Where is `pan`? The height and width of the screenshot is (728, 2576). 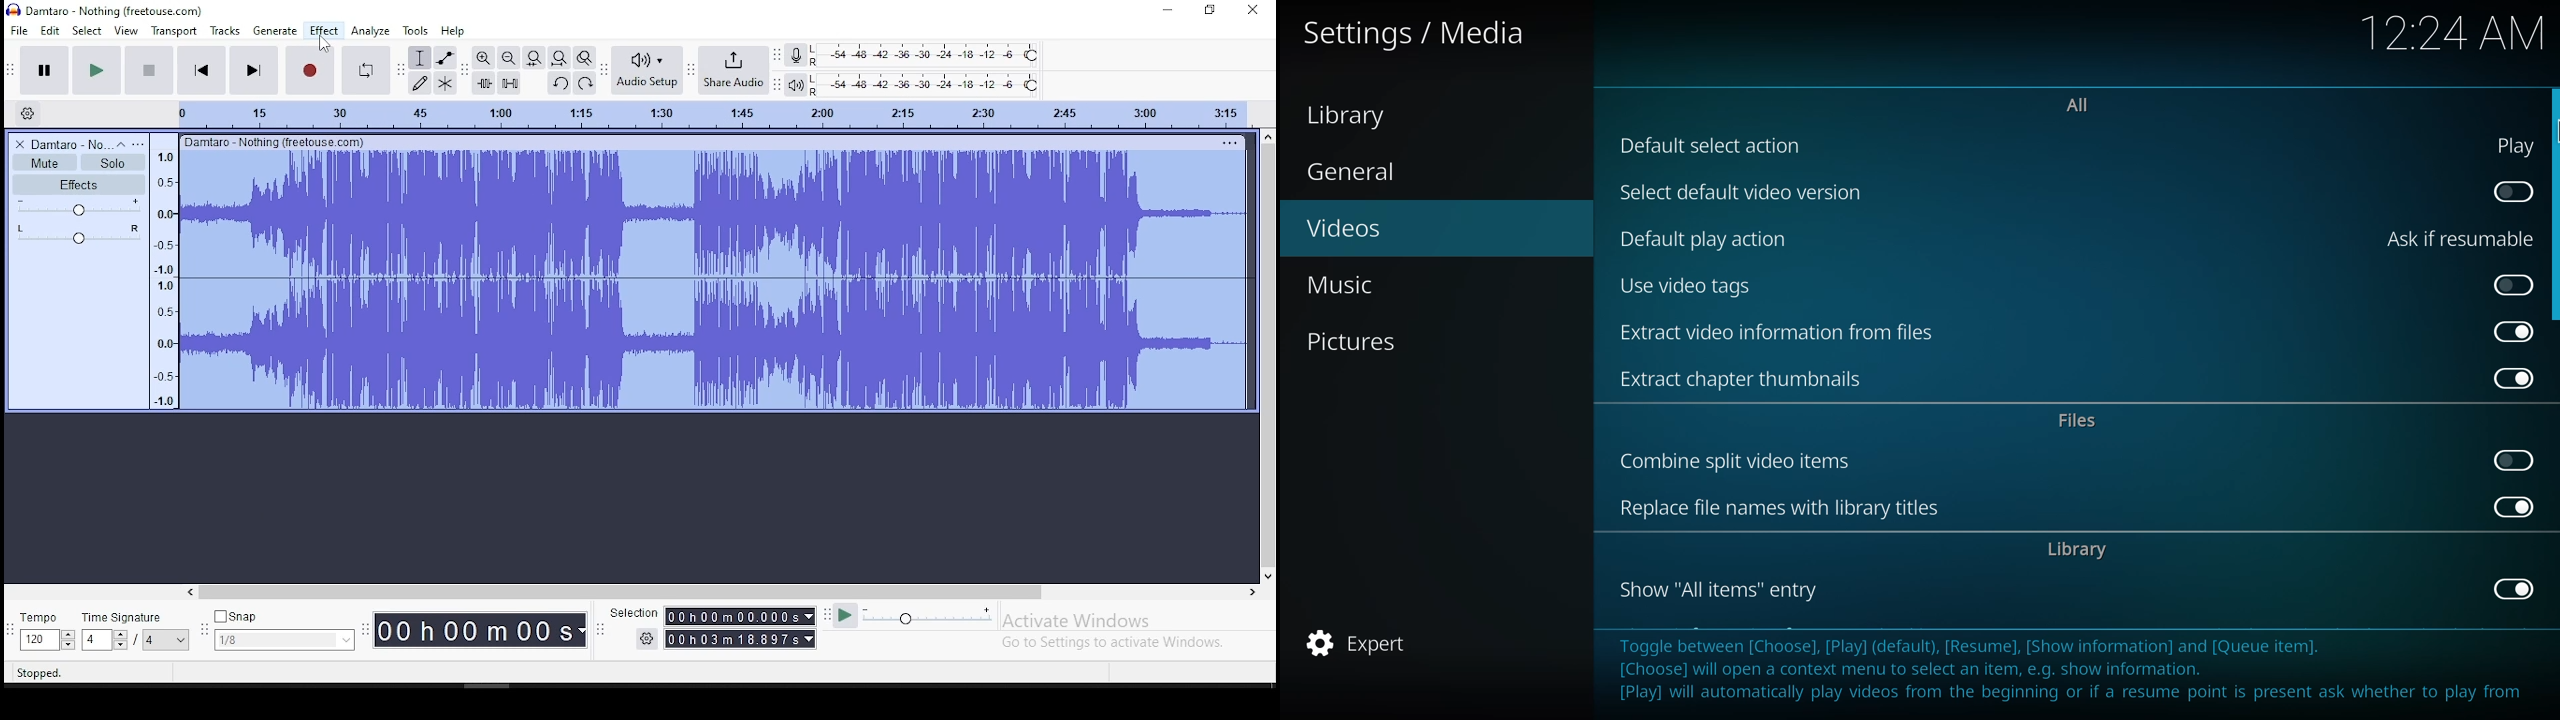
pan is located at coordinates (78, 233).